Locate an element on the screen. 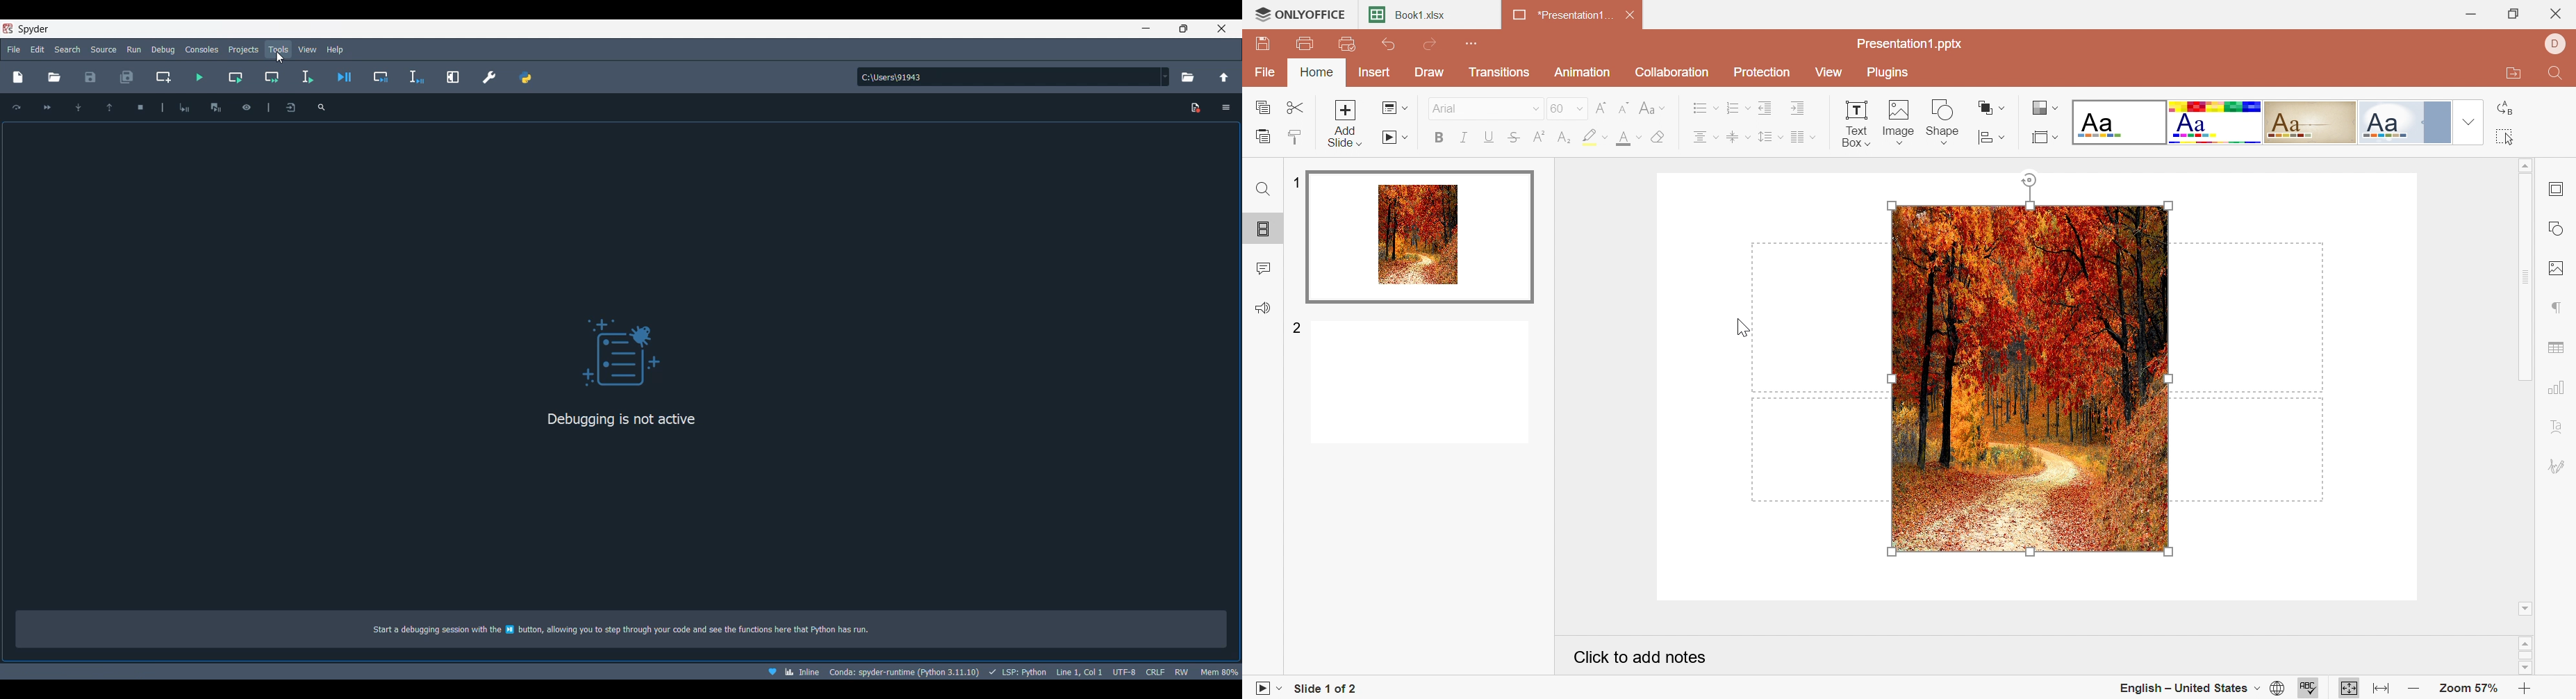 Image resolution: width=2576 pixels, height=700 pixels. English - United States is located at coordinates (2184, 689).